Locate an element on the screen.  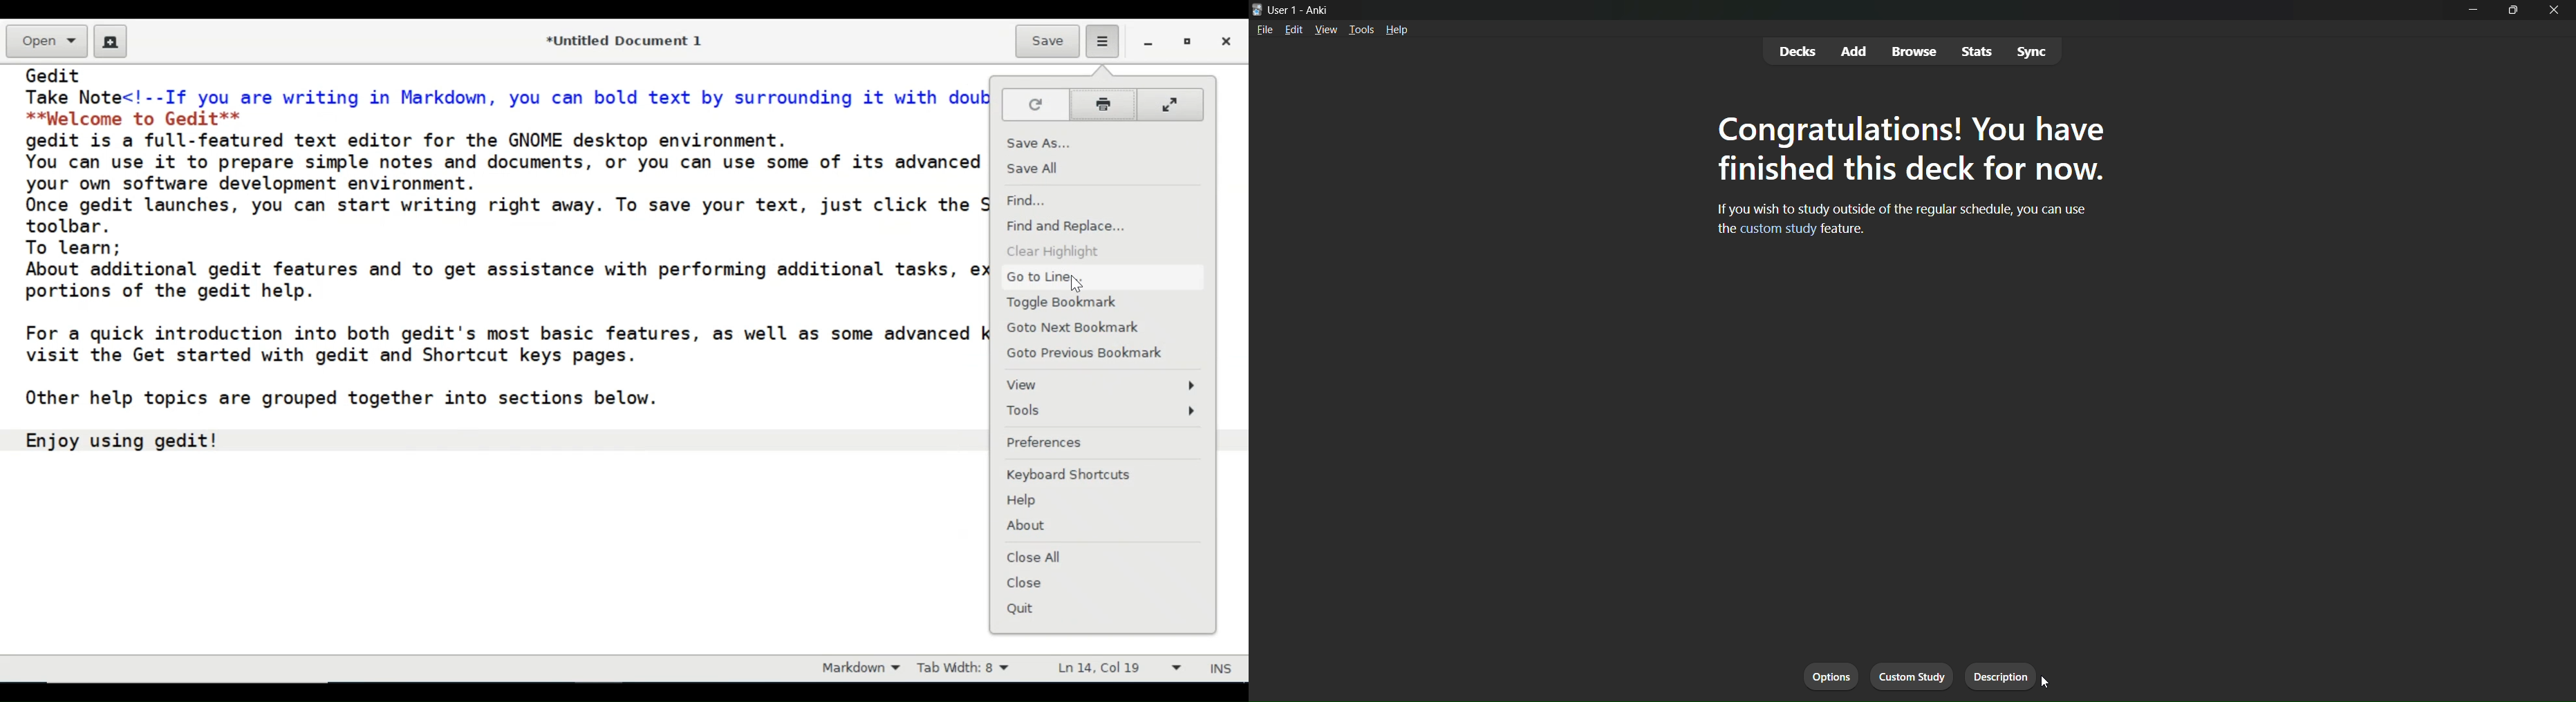
Go to Line is located at coordinates (1048, 276).